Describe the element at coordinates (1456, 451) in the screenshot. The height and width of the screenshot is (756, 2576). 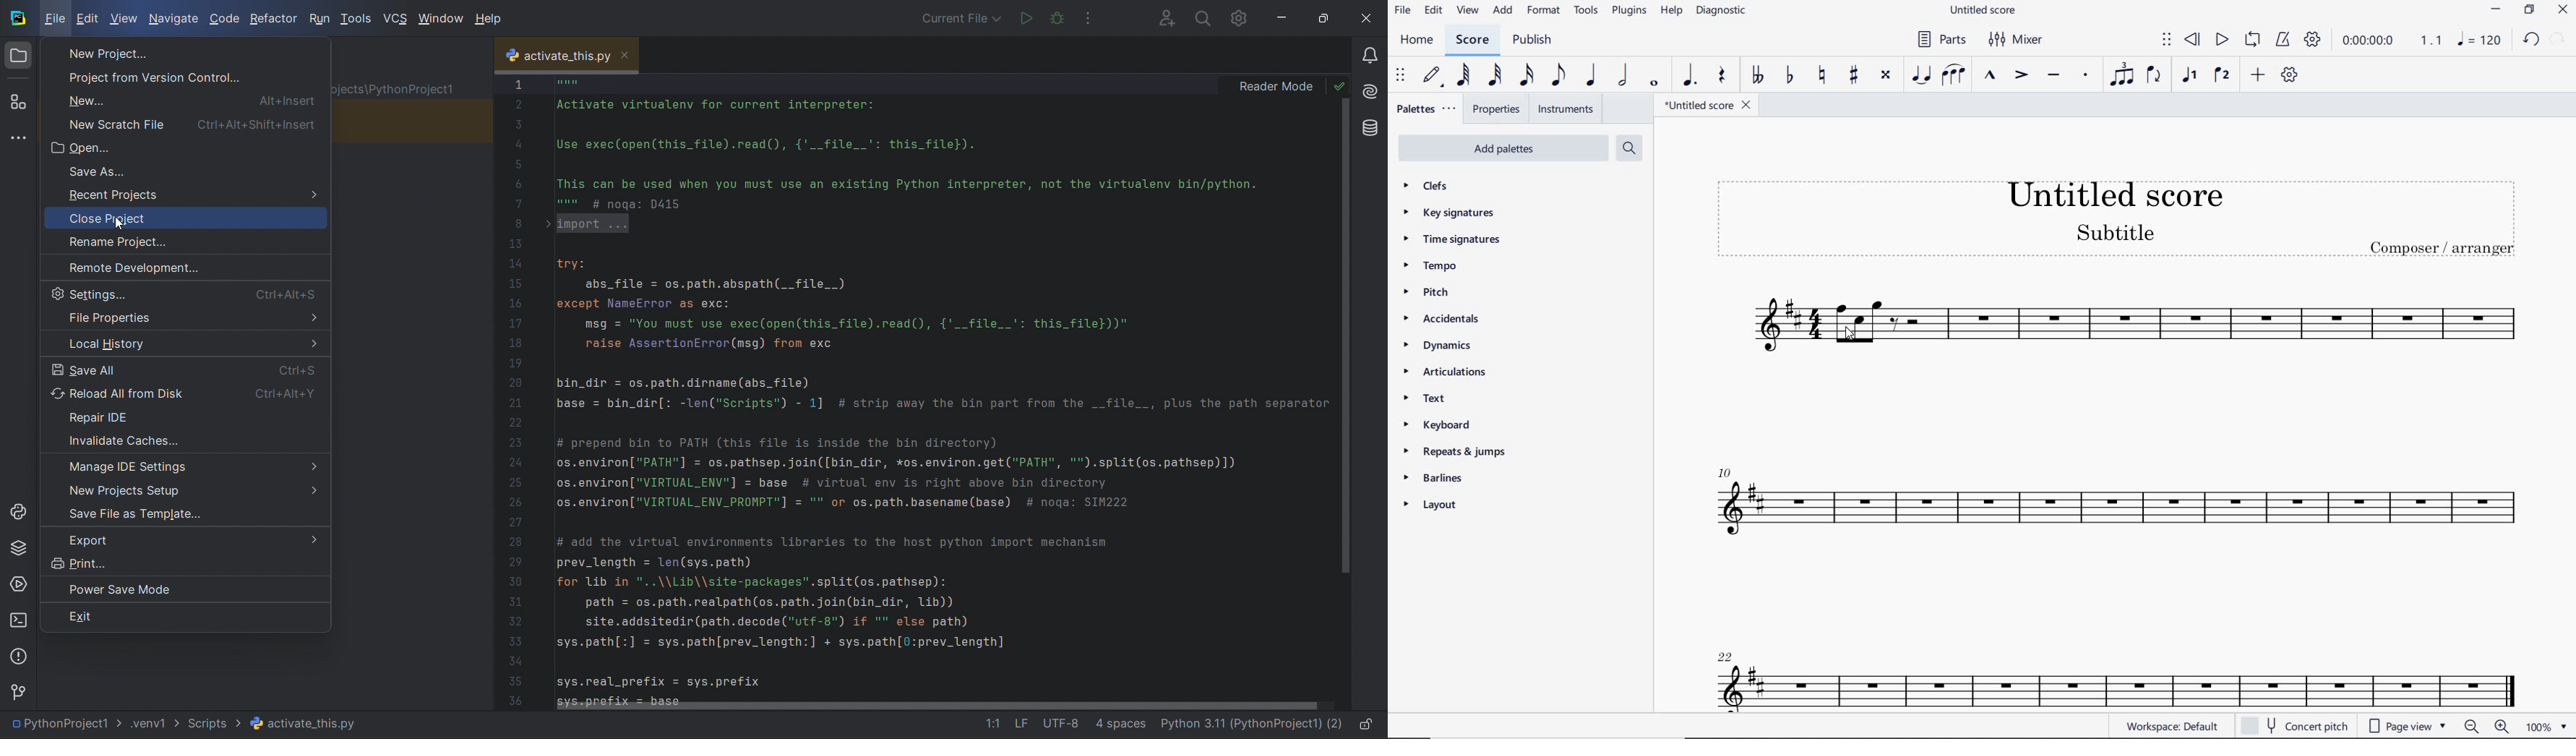
I see `REPEATS & JUMPS` at that location.